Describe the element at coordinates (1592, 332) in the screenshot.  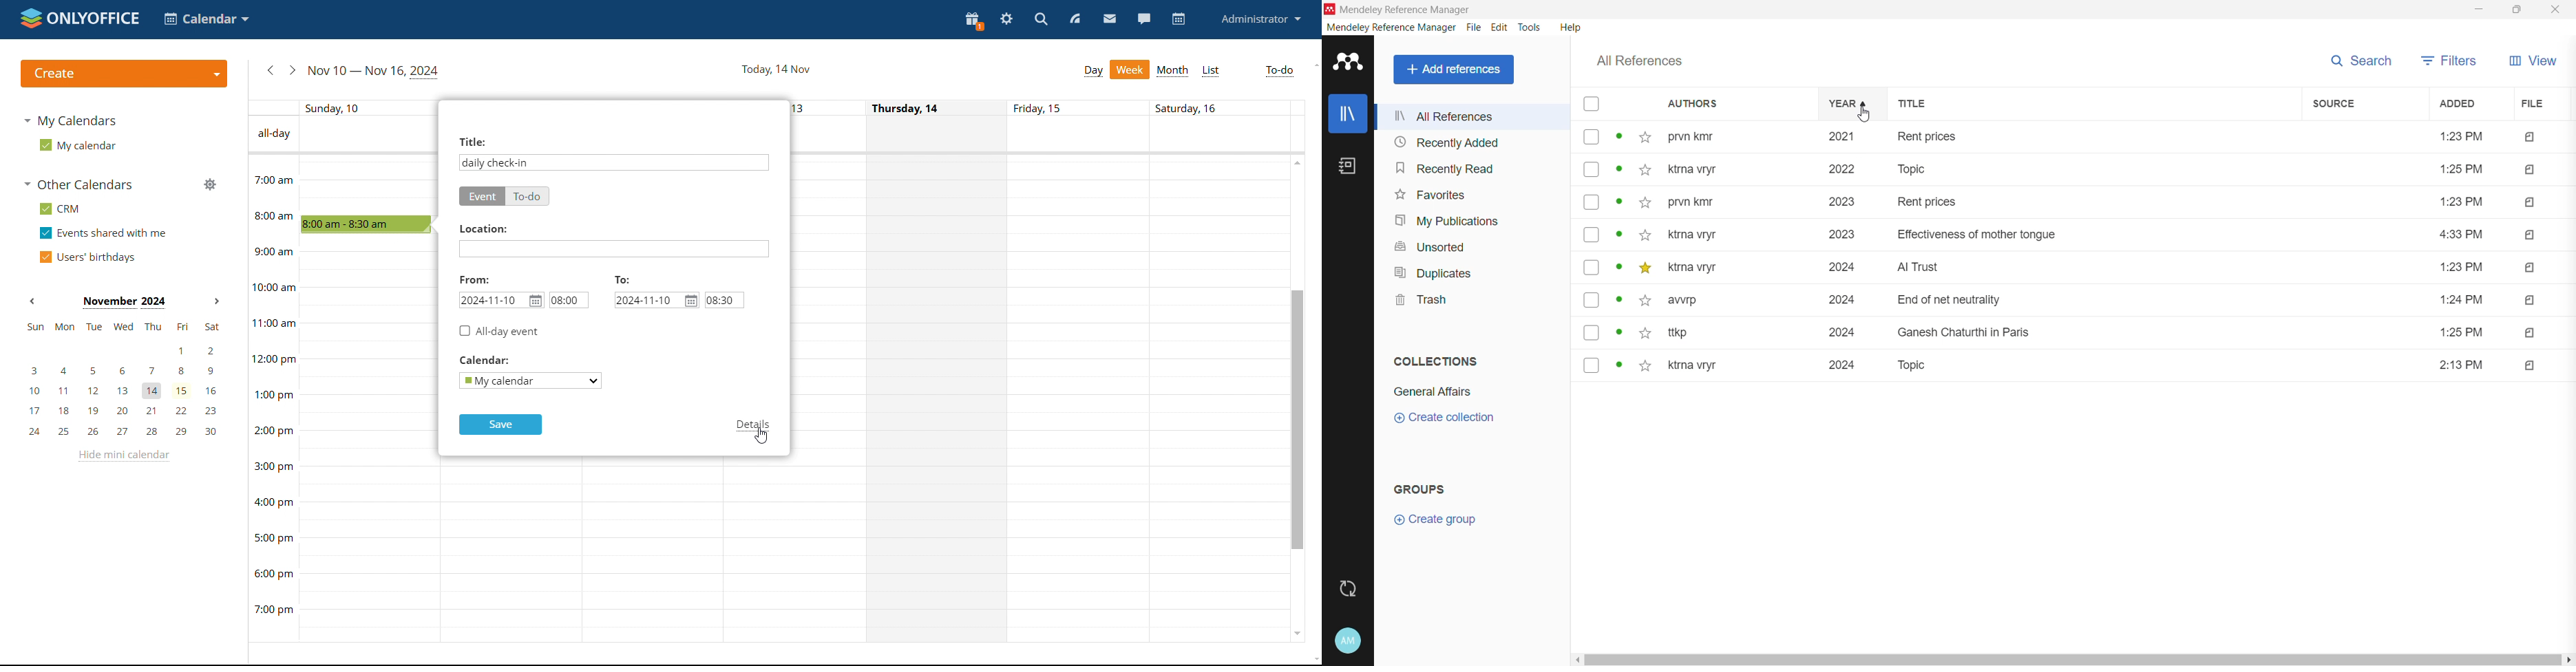
I see `select` at that location.